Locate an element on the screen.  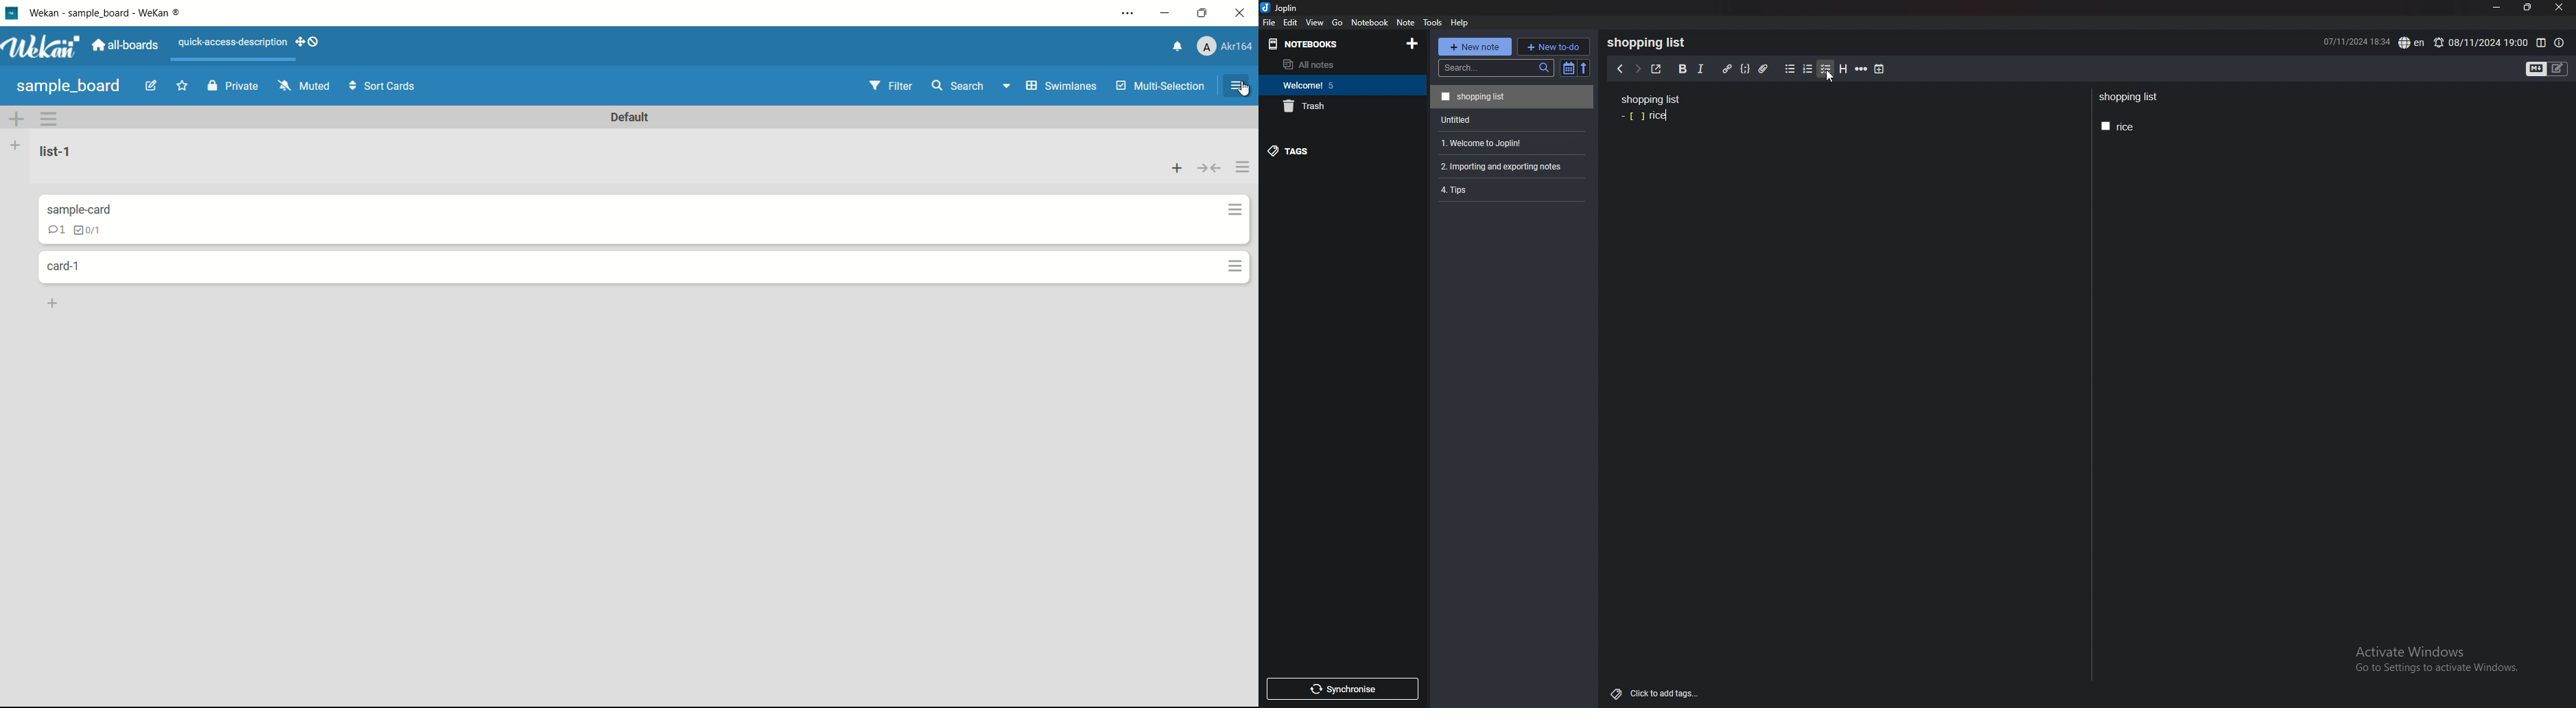
spell check is located at coordinates (2413, 43).